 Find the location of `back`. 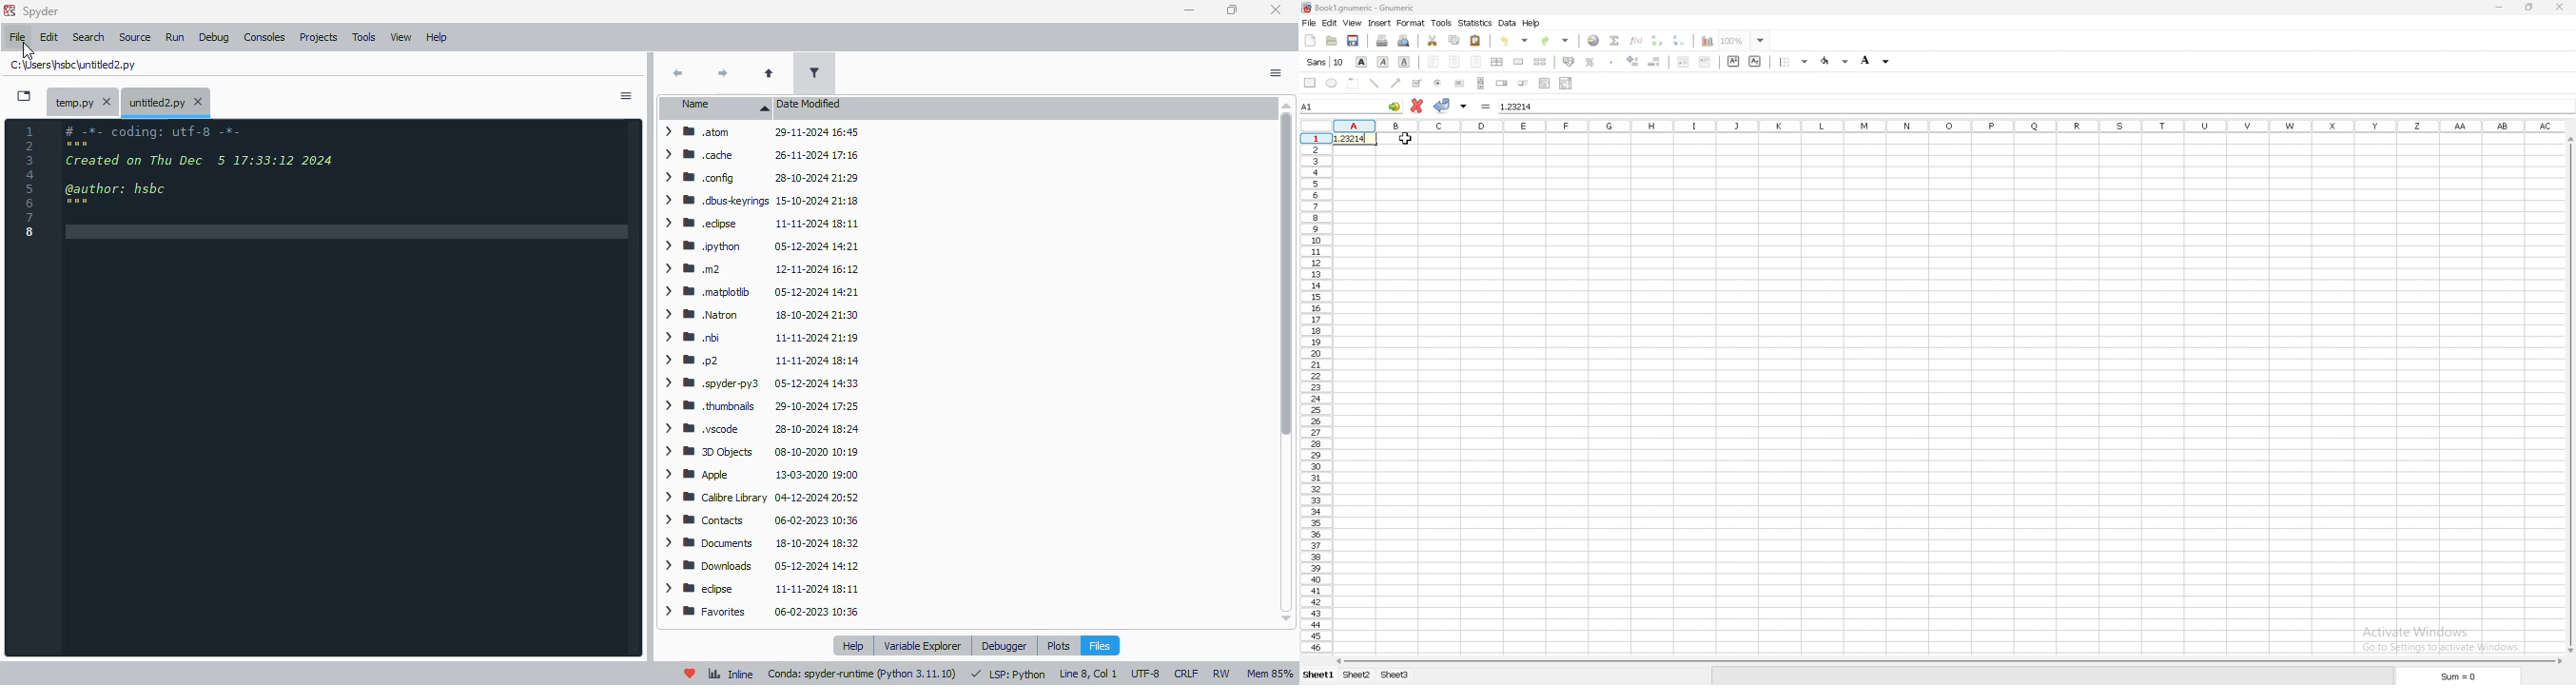

back is located at coordinates (677, 73).